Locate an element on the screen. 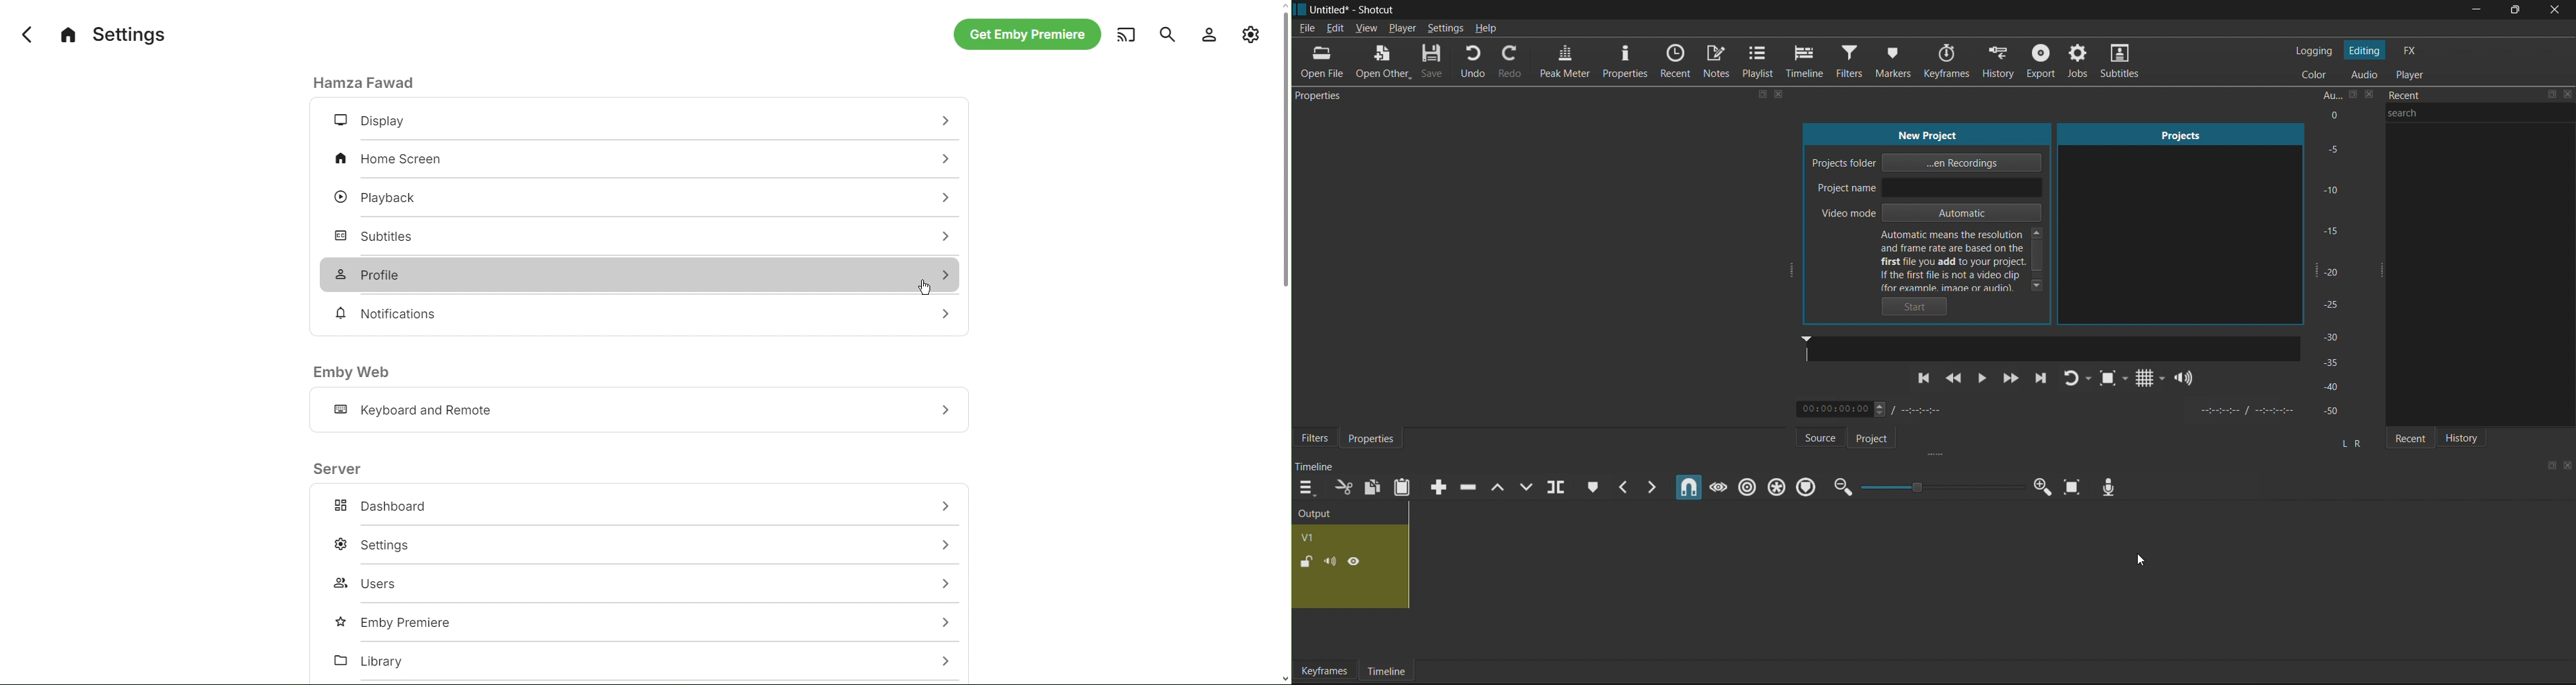  Edit is located at coordinates (1335, 29).